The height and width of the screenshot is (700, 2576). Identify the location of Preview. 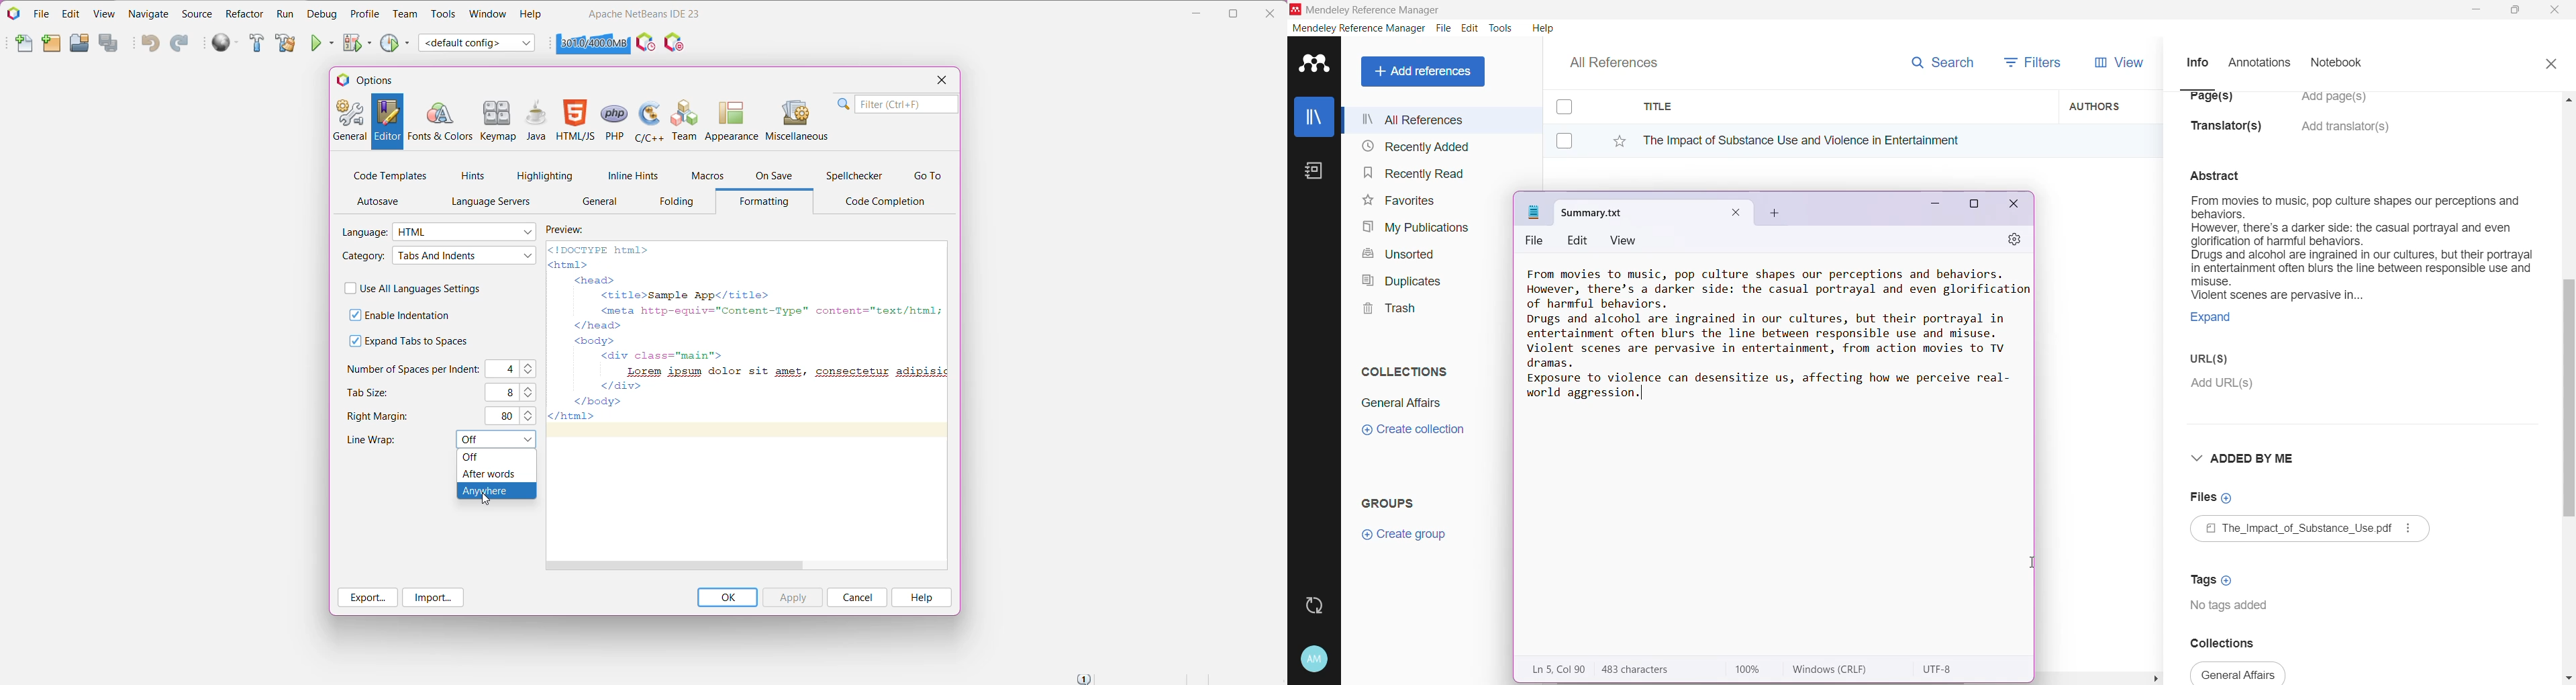
(573, 229).